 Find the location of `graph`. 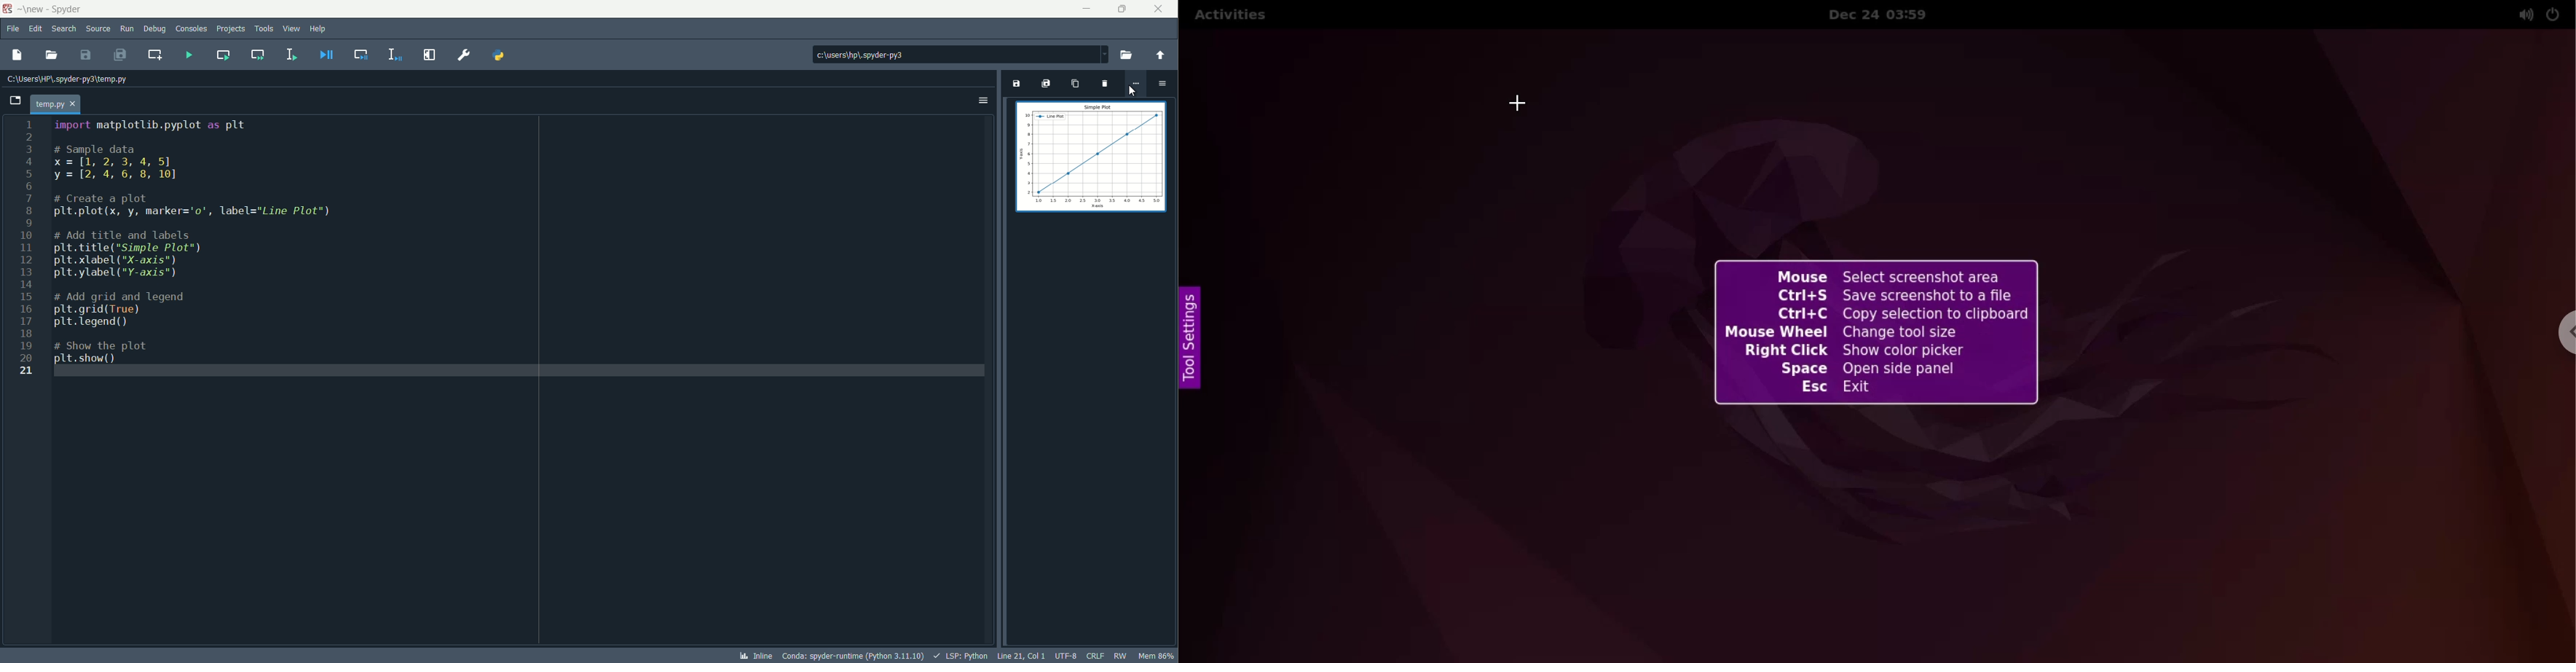

graph is located at coordinates (1090, 158).